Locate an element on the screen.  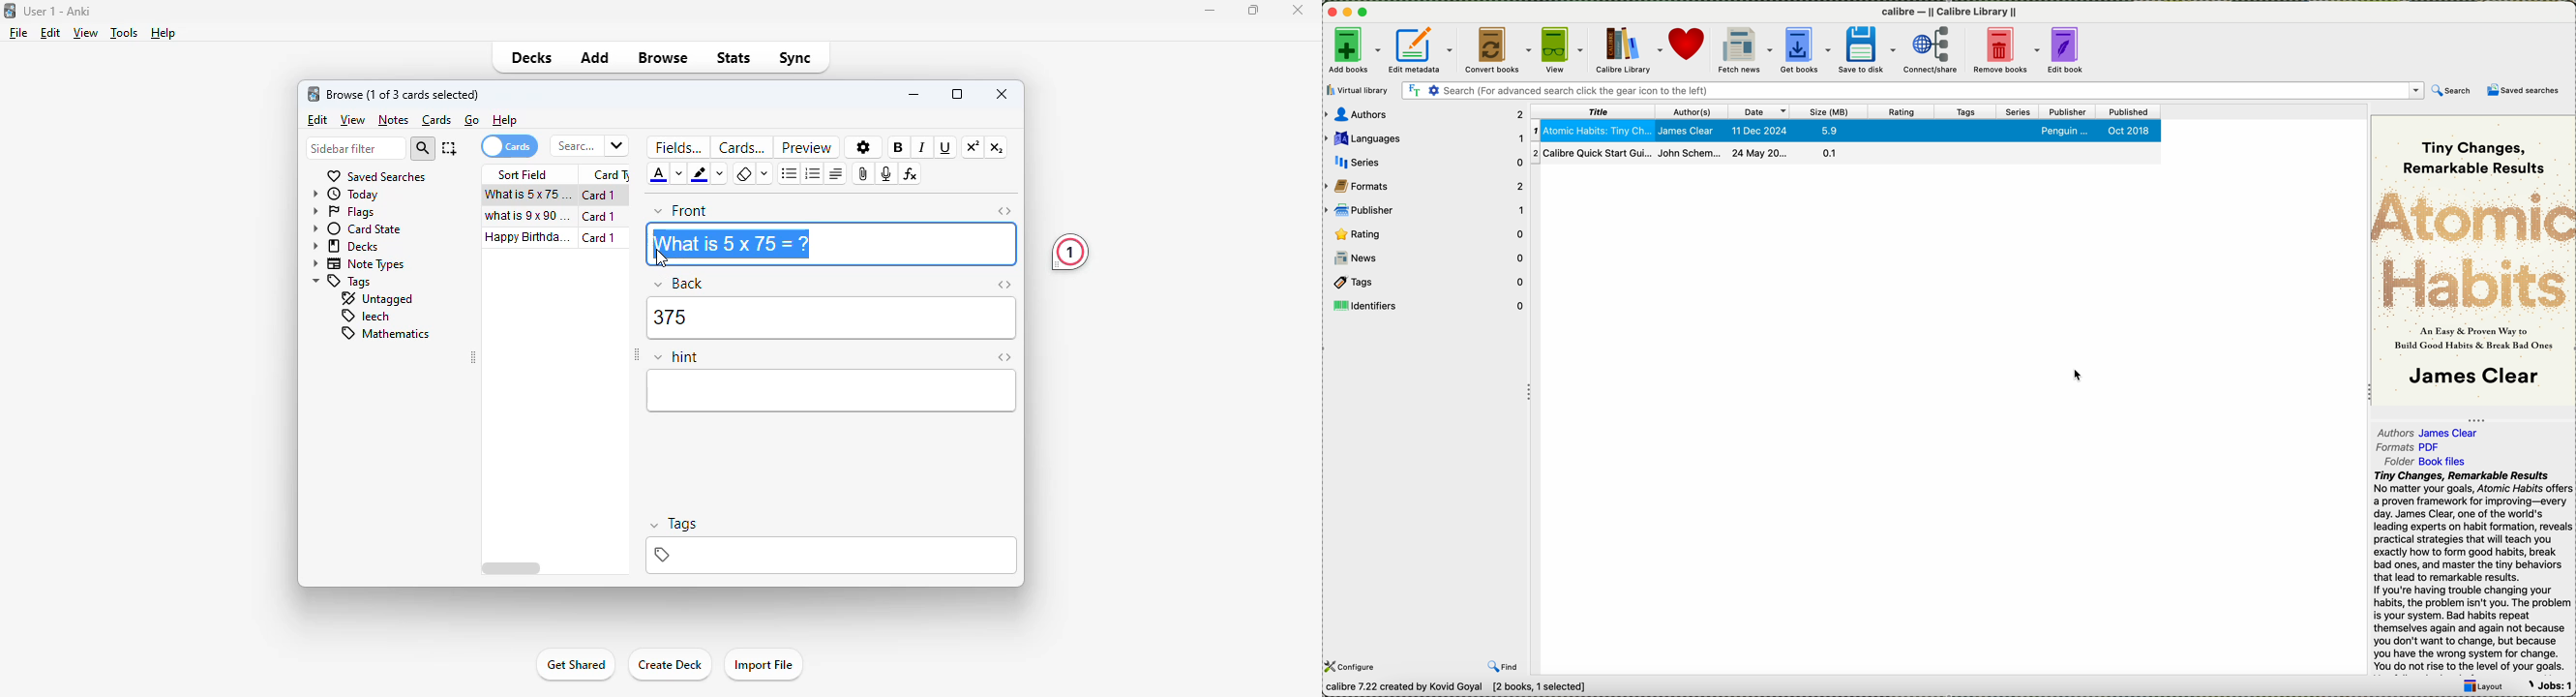
saved searches is located at coordinates (377, 176).